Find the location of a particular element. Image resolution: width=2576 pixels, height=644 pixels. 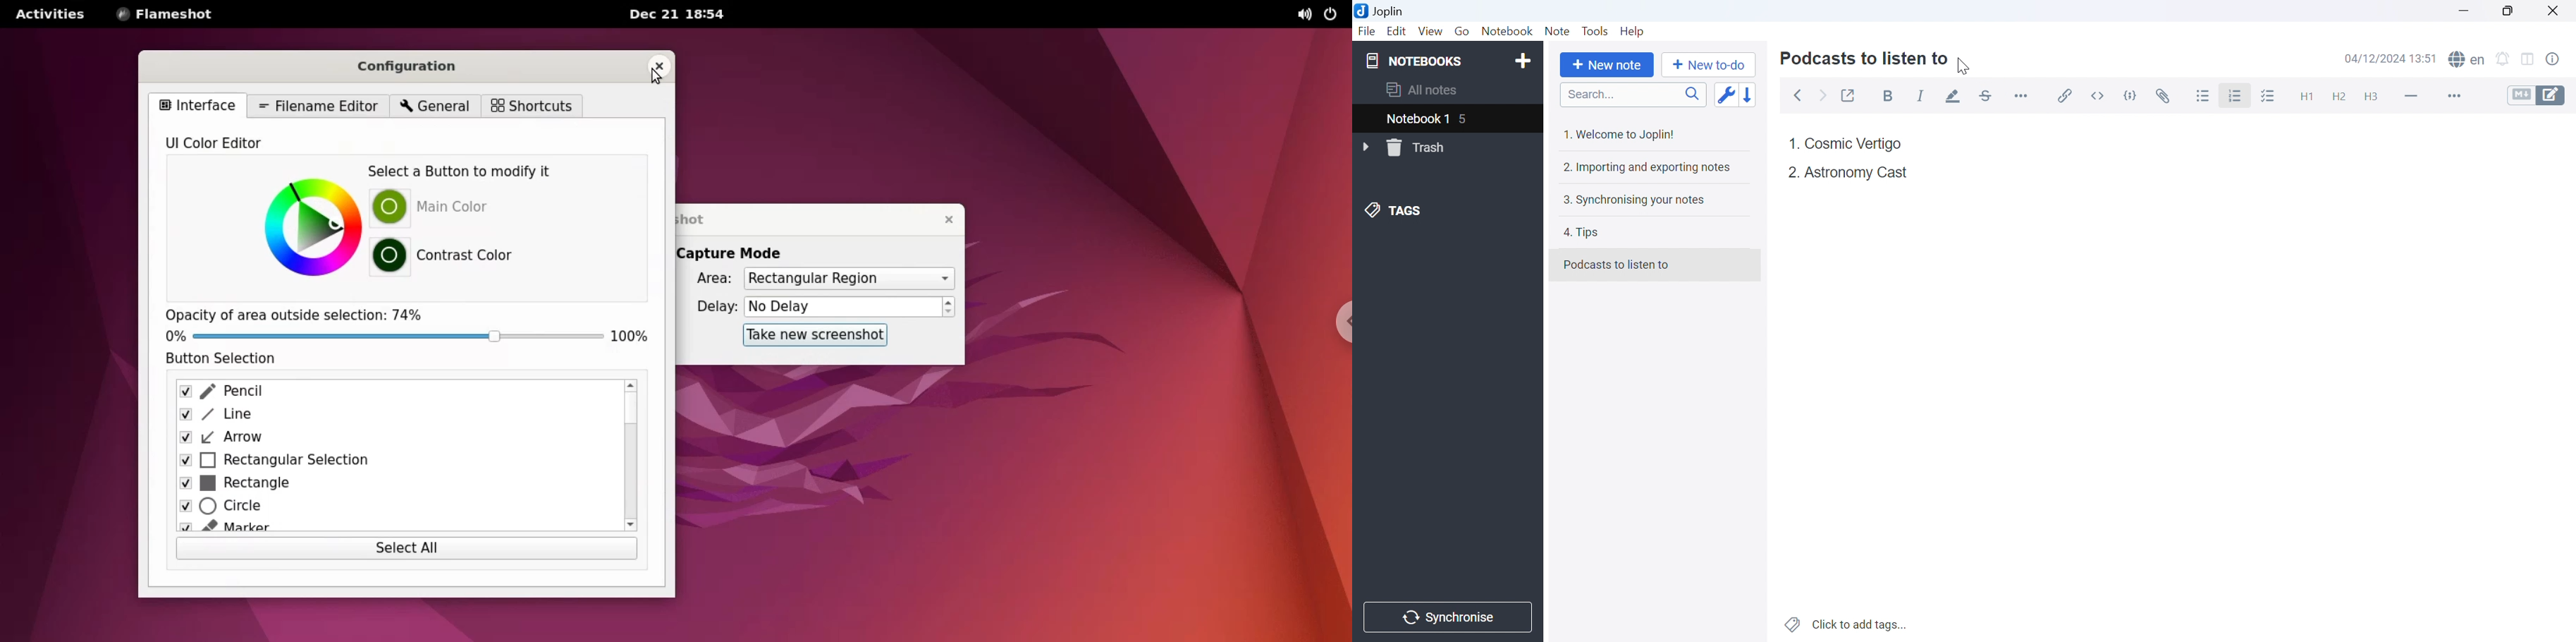

0% is located at coordinates (176, 337).